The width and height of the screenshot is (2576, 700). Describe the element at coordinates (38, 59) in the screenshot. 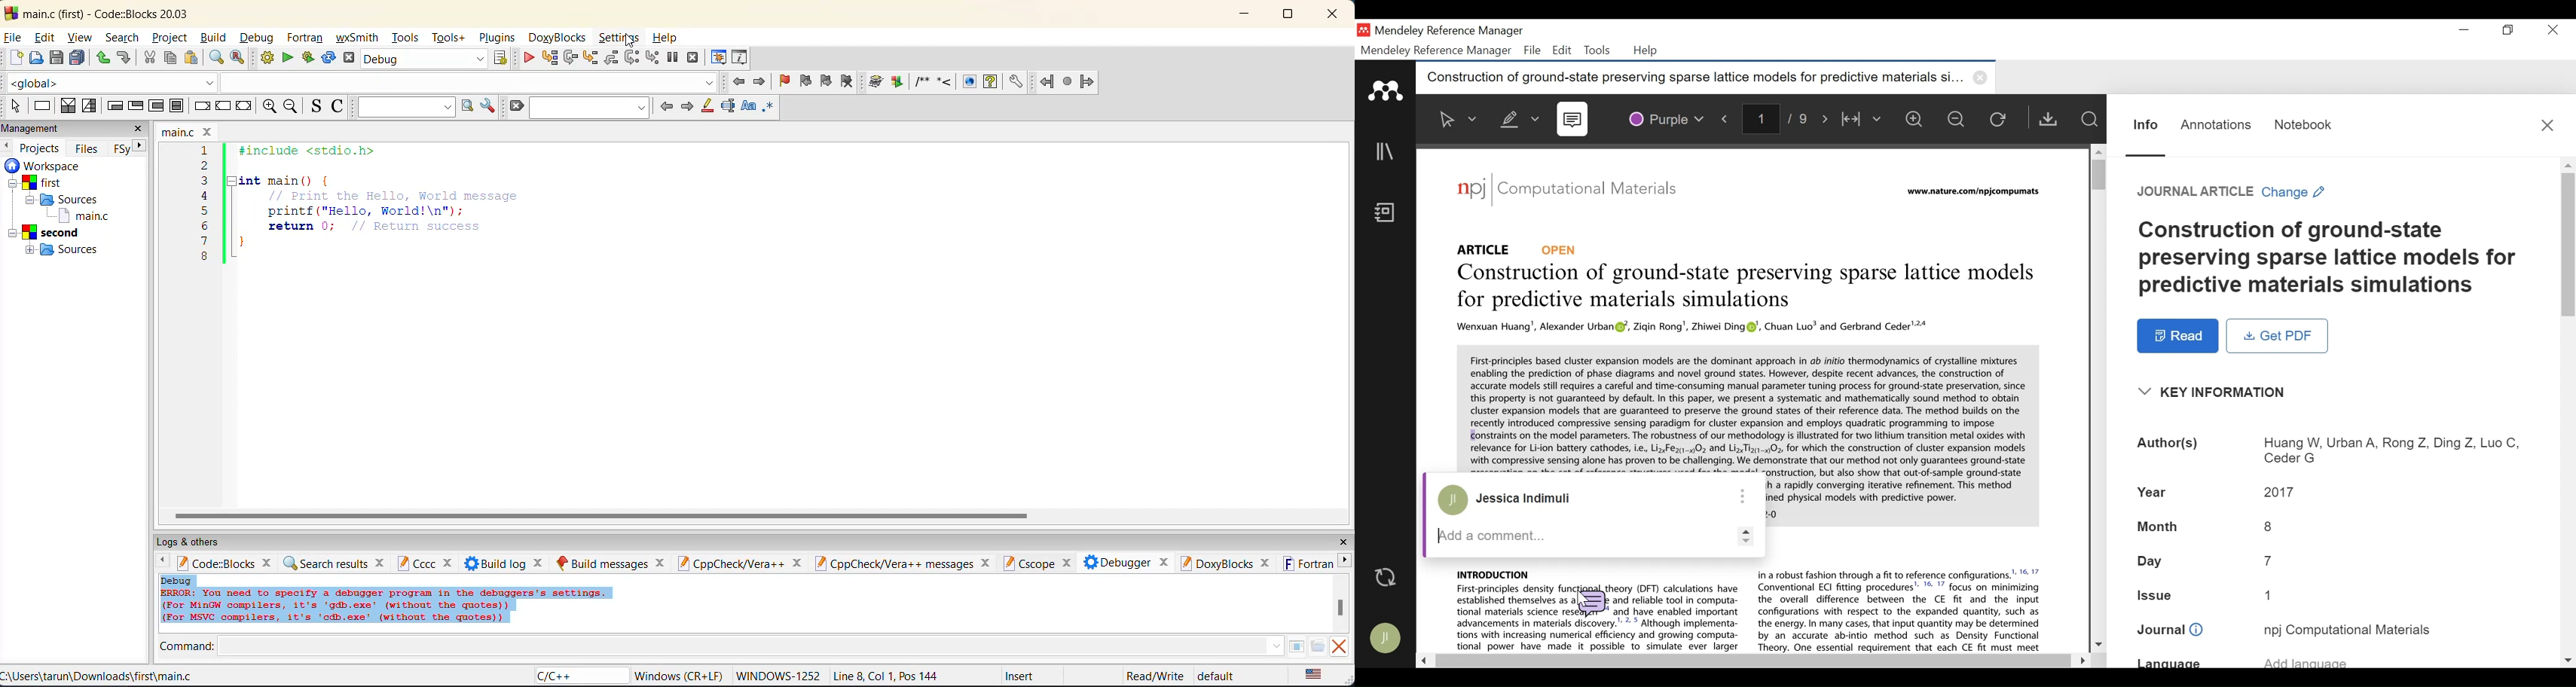

I see `open` at that location.